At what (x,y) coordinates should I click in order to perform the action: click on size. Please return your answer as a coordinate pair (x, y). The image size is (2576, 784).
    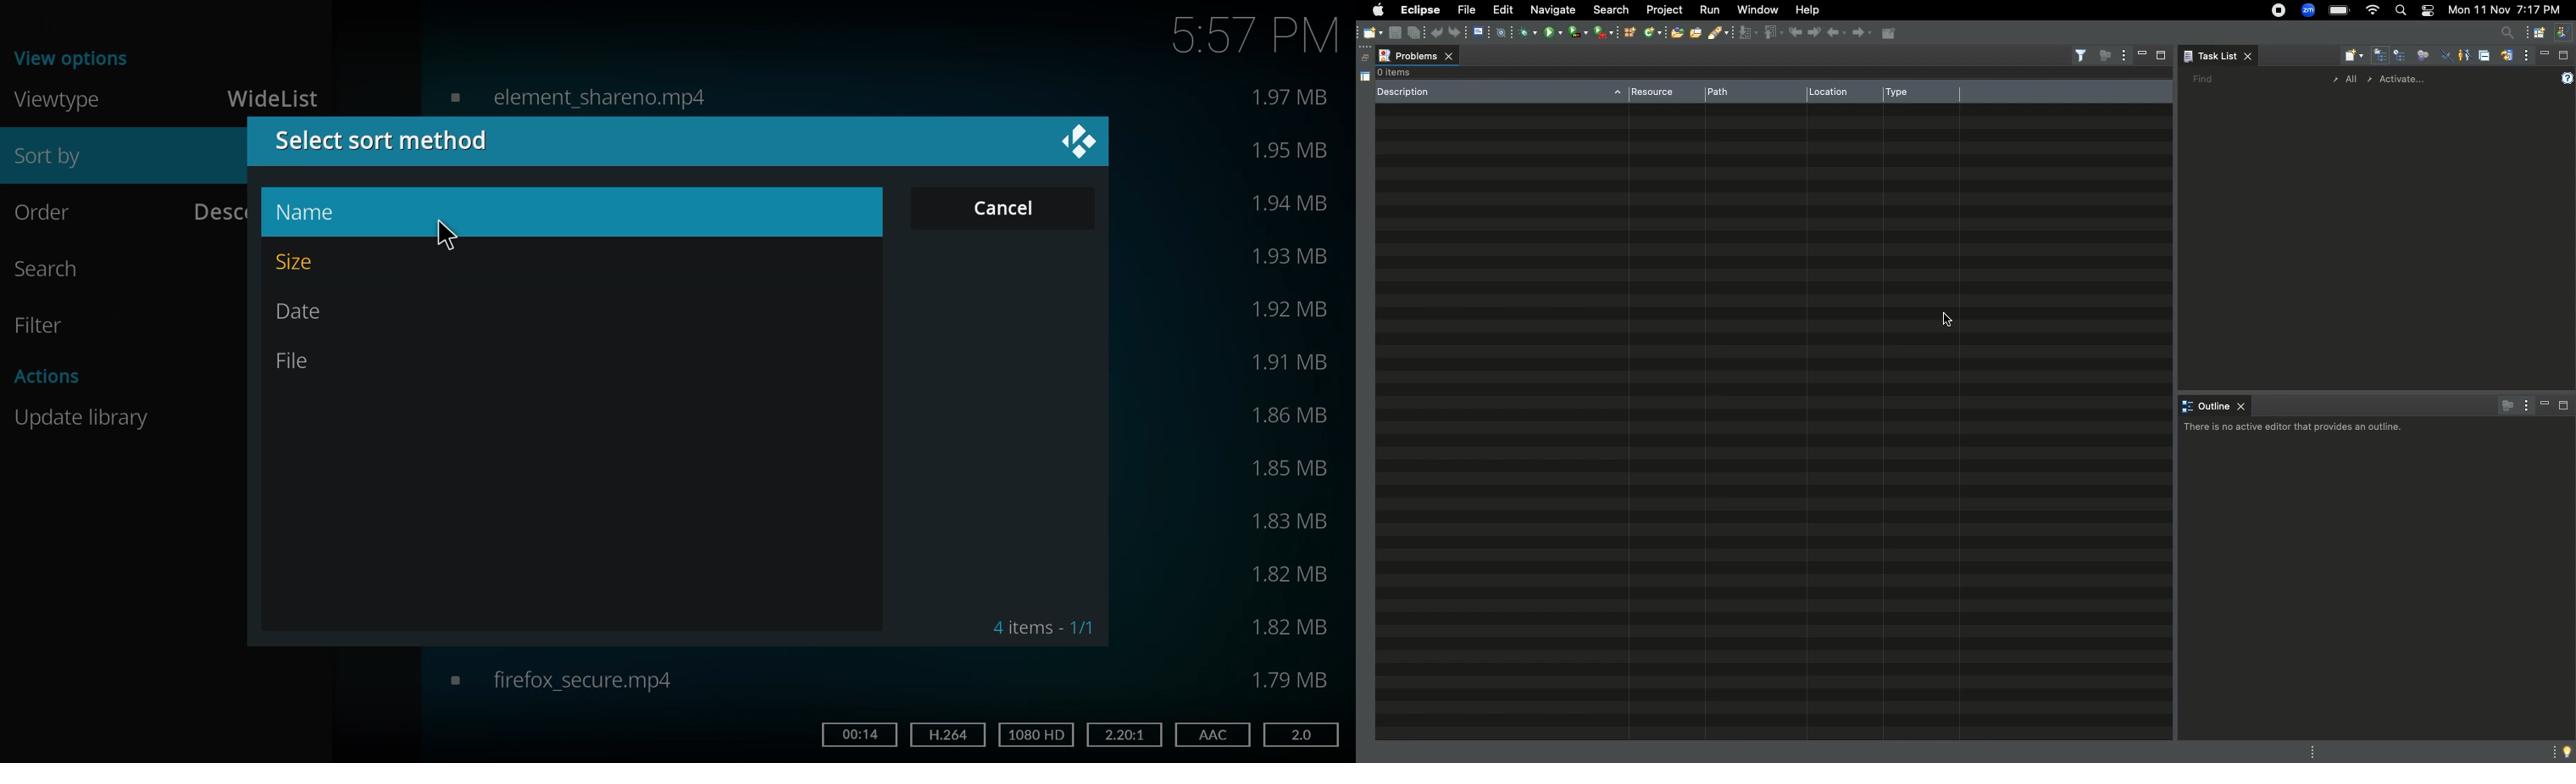
    Looking at the image, I should click on (1289, 307).